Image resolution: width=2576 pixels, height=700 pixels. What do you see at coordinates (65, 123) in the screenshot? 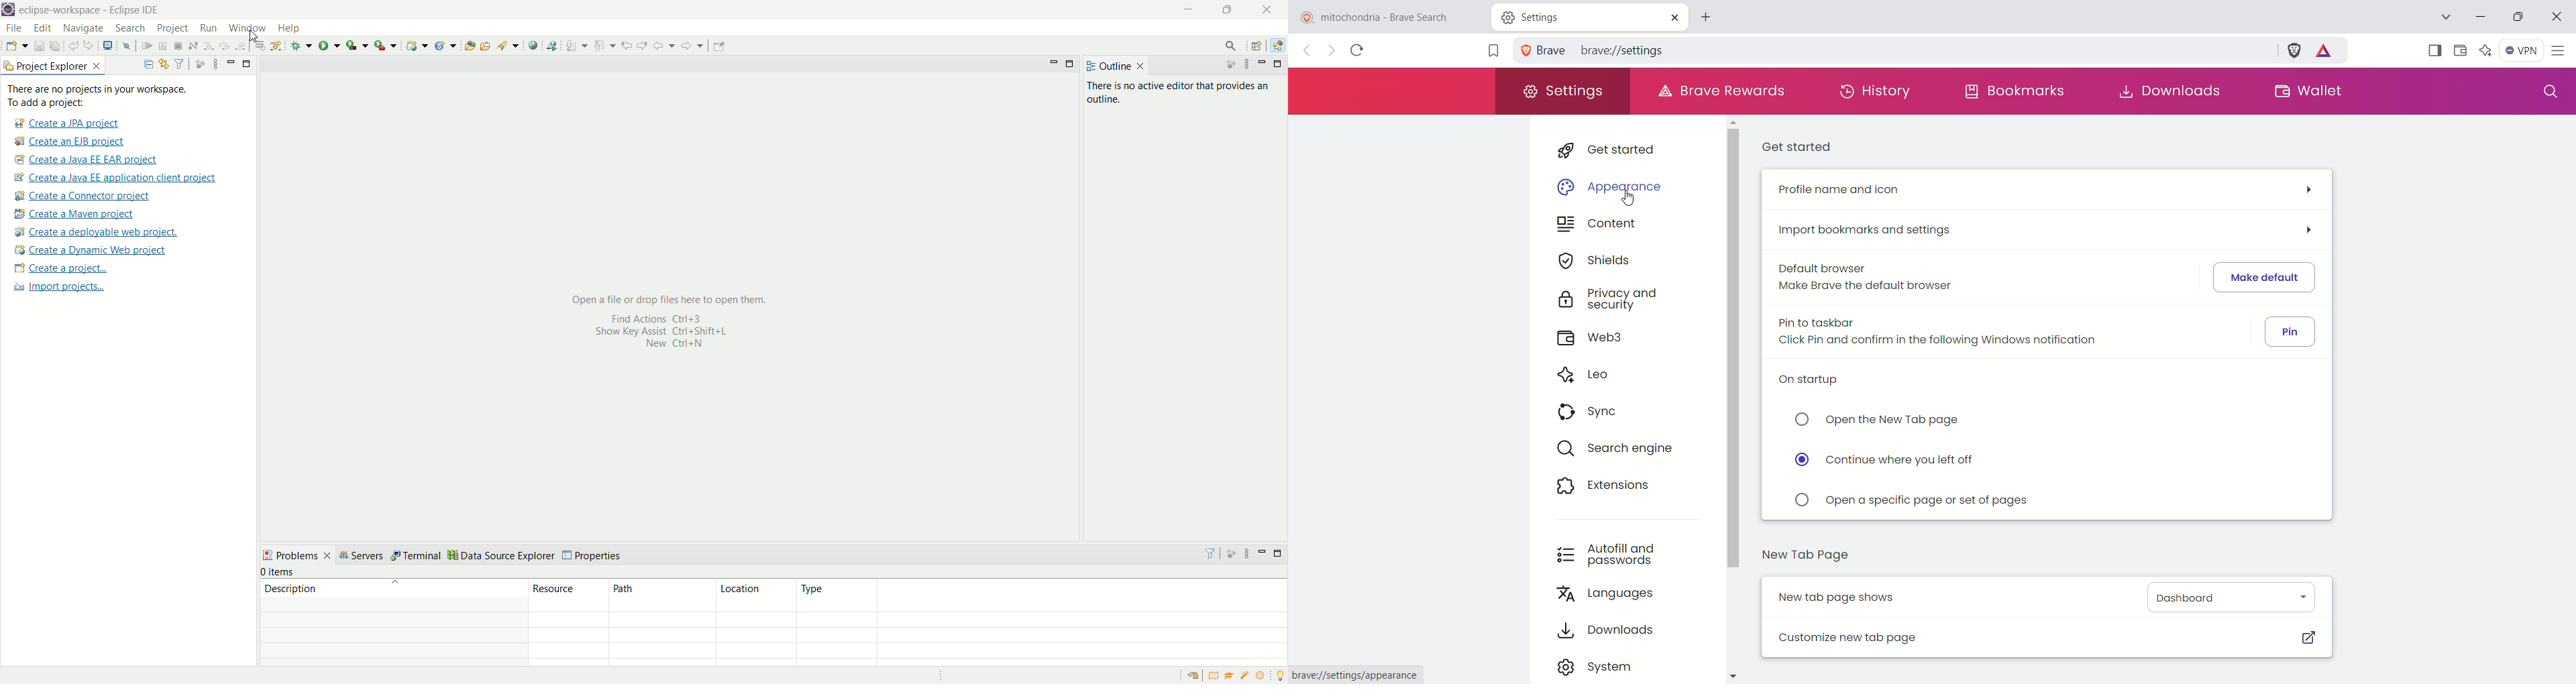
I see `create a JPA project` at bounding box center [65, 123].